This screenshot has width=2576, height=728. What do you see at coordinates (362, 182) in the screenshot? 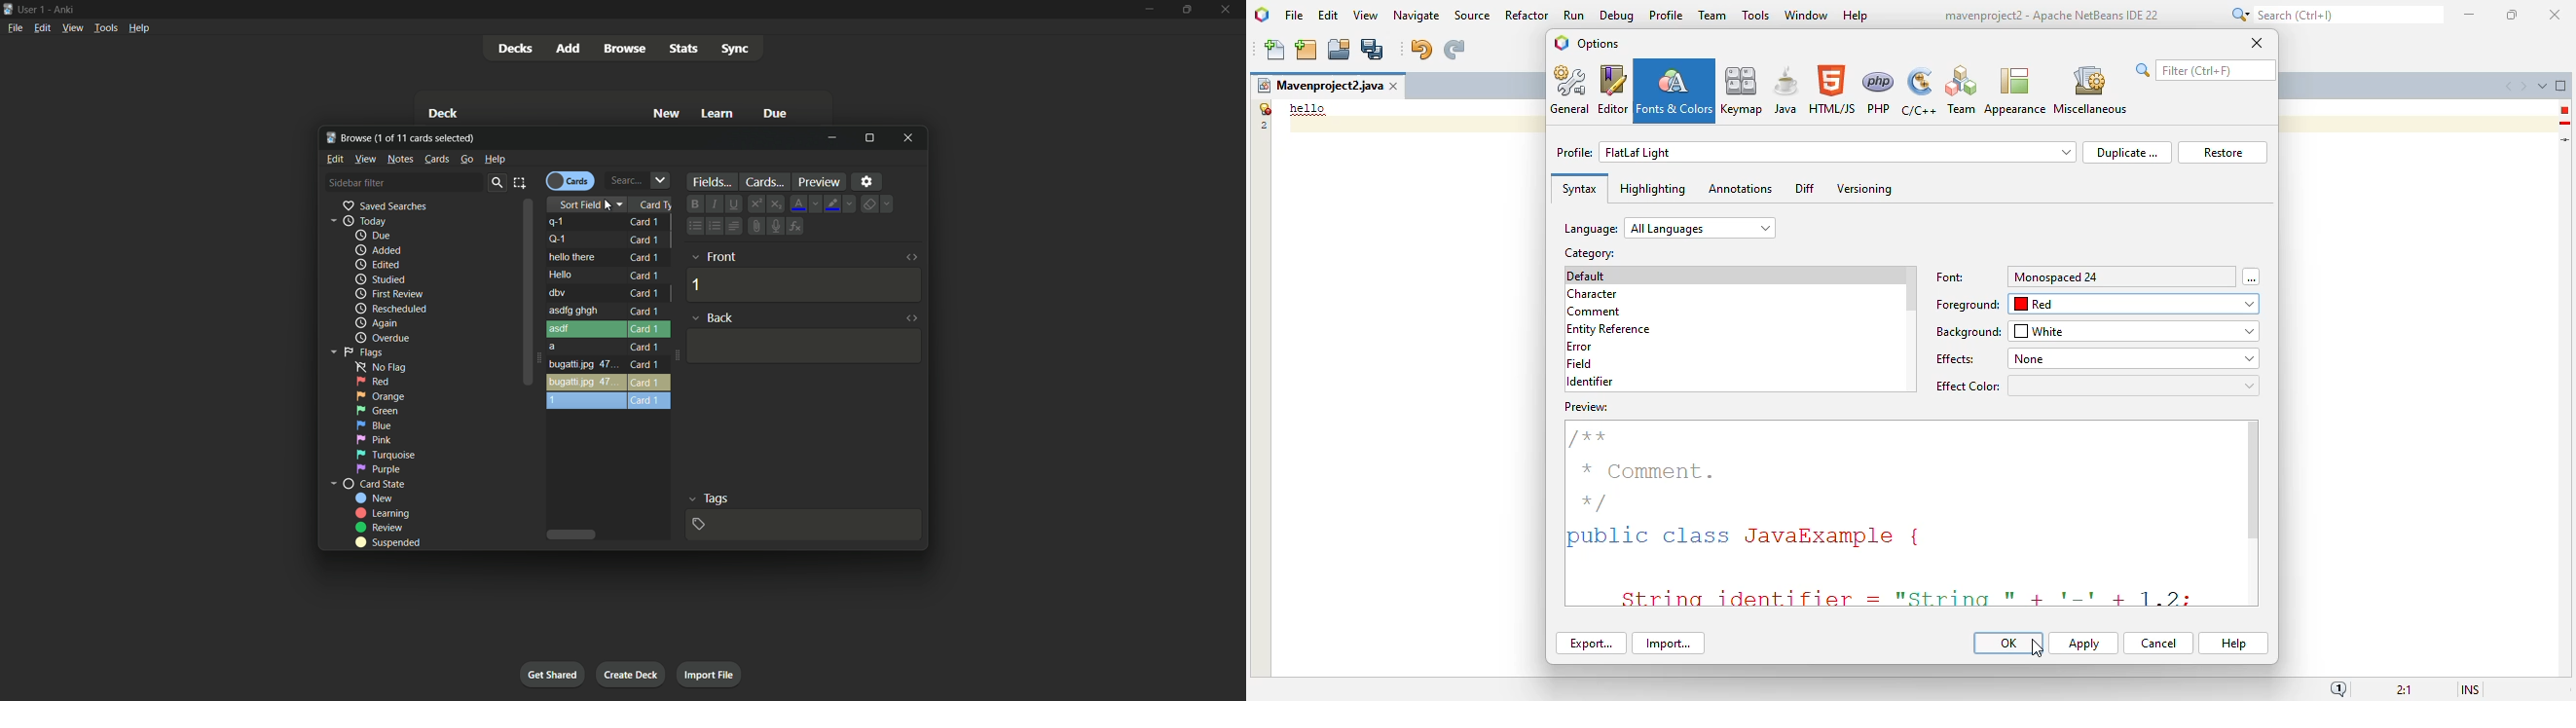
I see `sidebar filter` at bounding box center [362, 182].